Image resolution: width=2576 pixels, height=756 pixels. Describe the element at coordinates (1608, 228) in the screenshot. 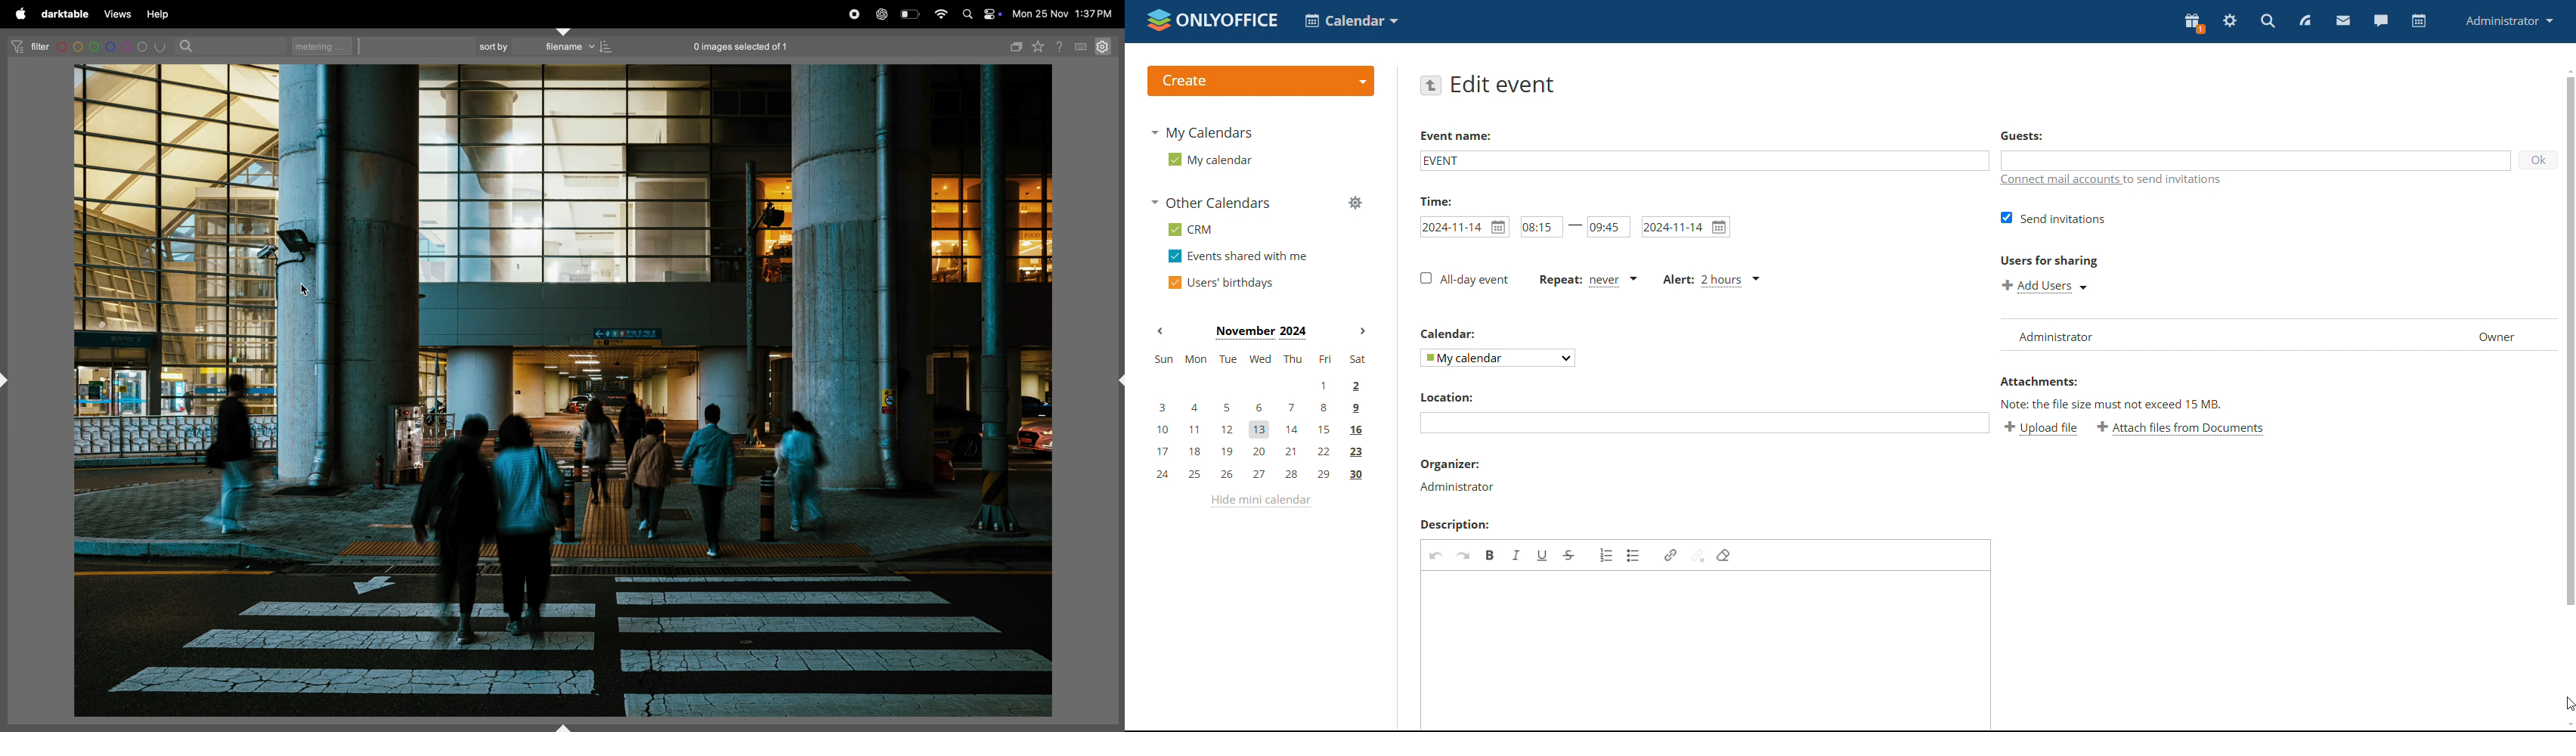

I see `end time` at that location.